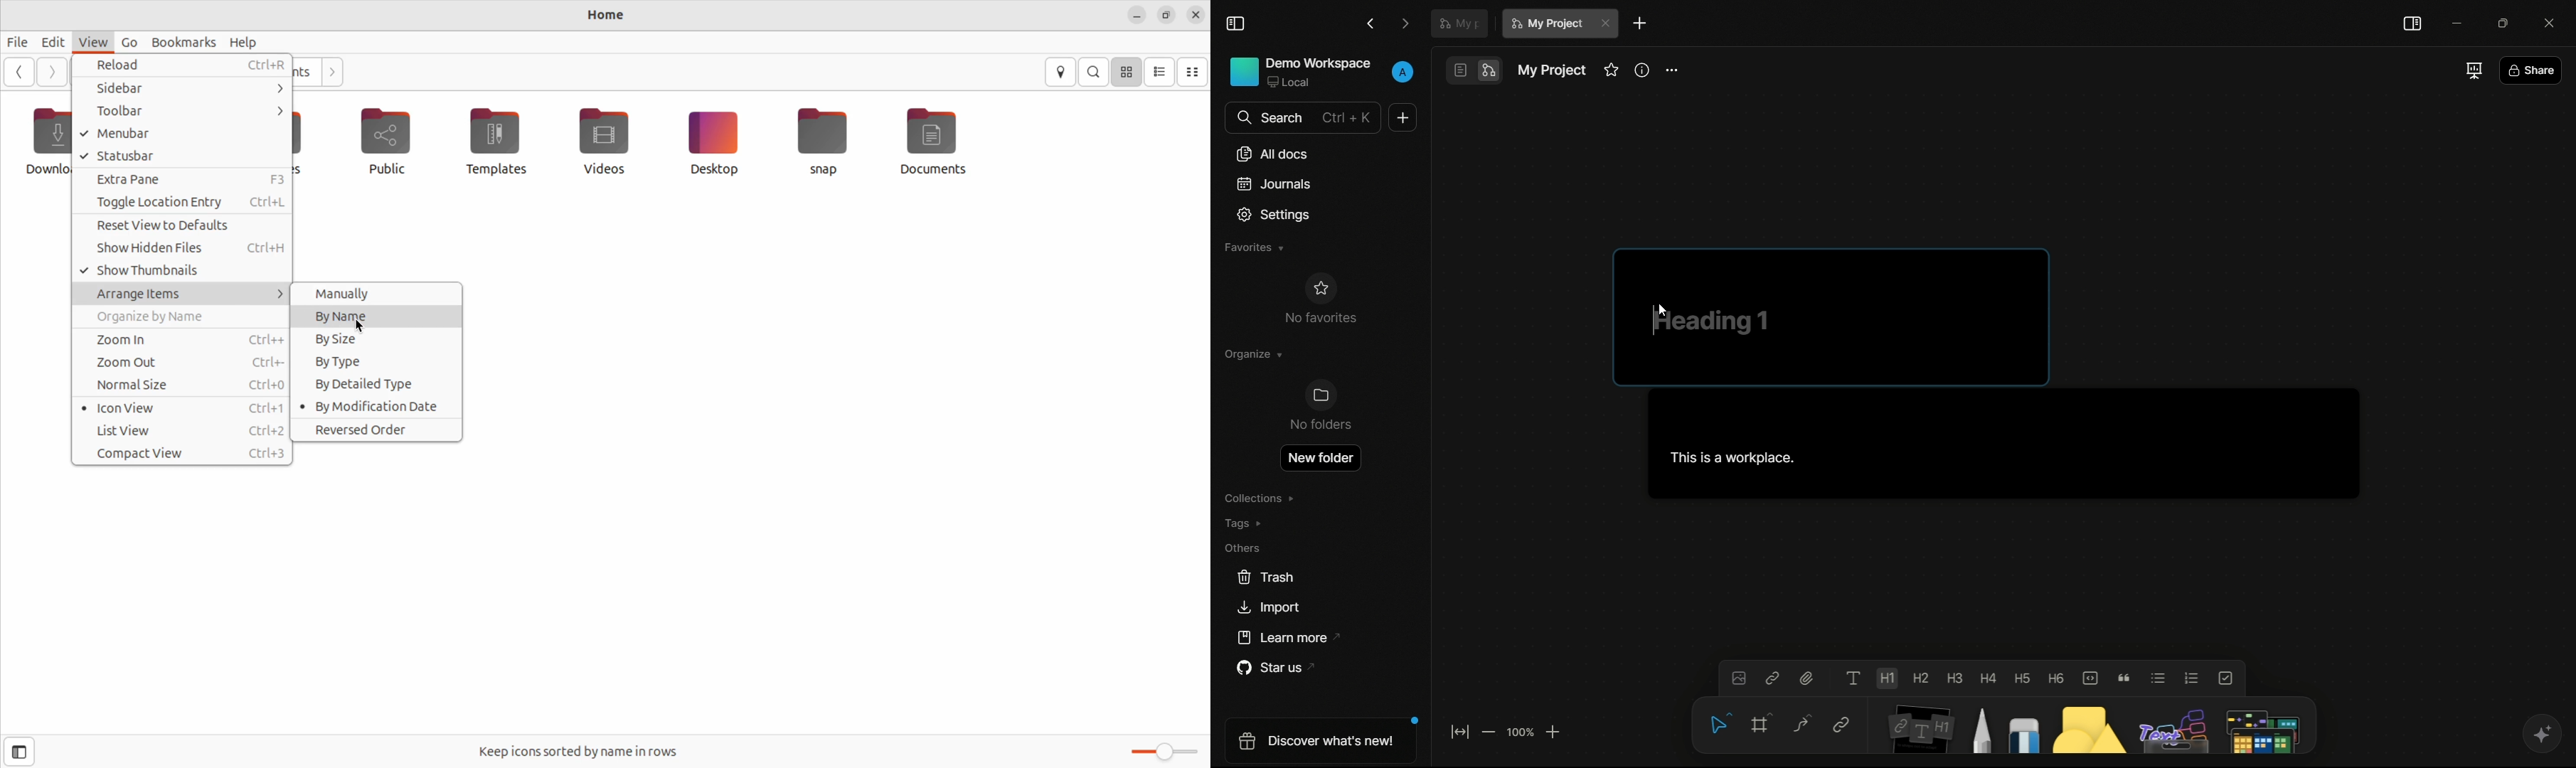 The height and width of the screenshot is (784, 2576). What do you see at coordinates (1955, 675) in the screenshot?
I see `heading 3` at bounding box center [1955, 675].